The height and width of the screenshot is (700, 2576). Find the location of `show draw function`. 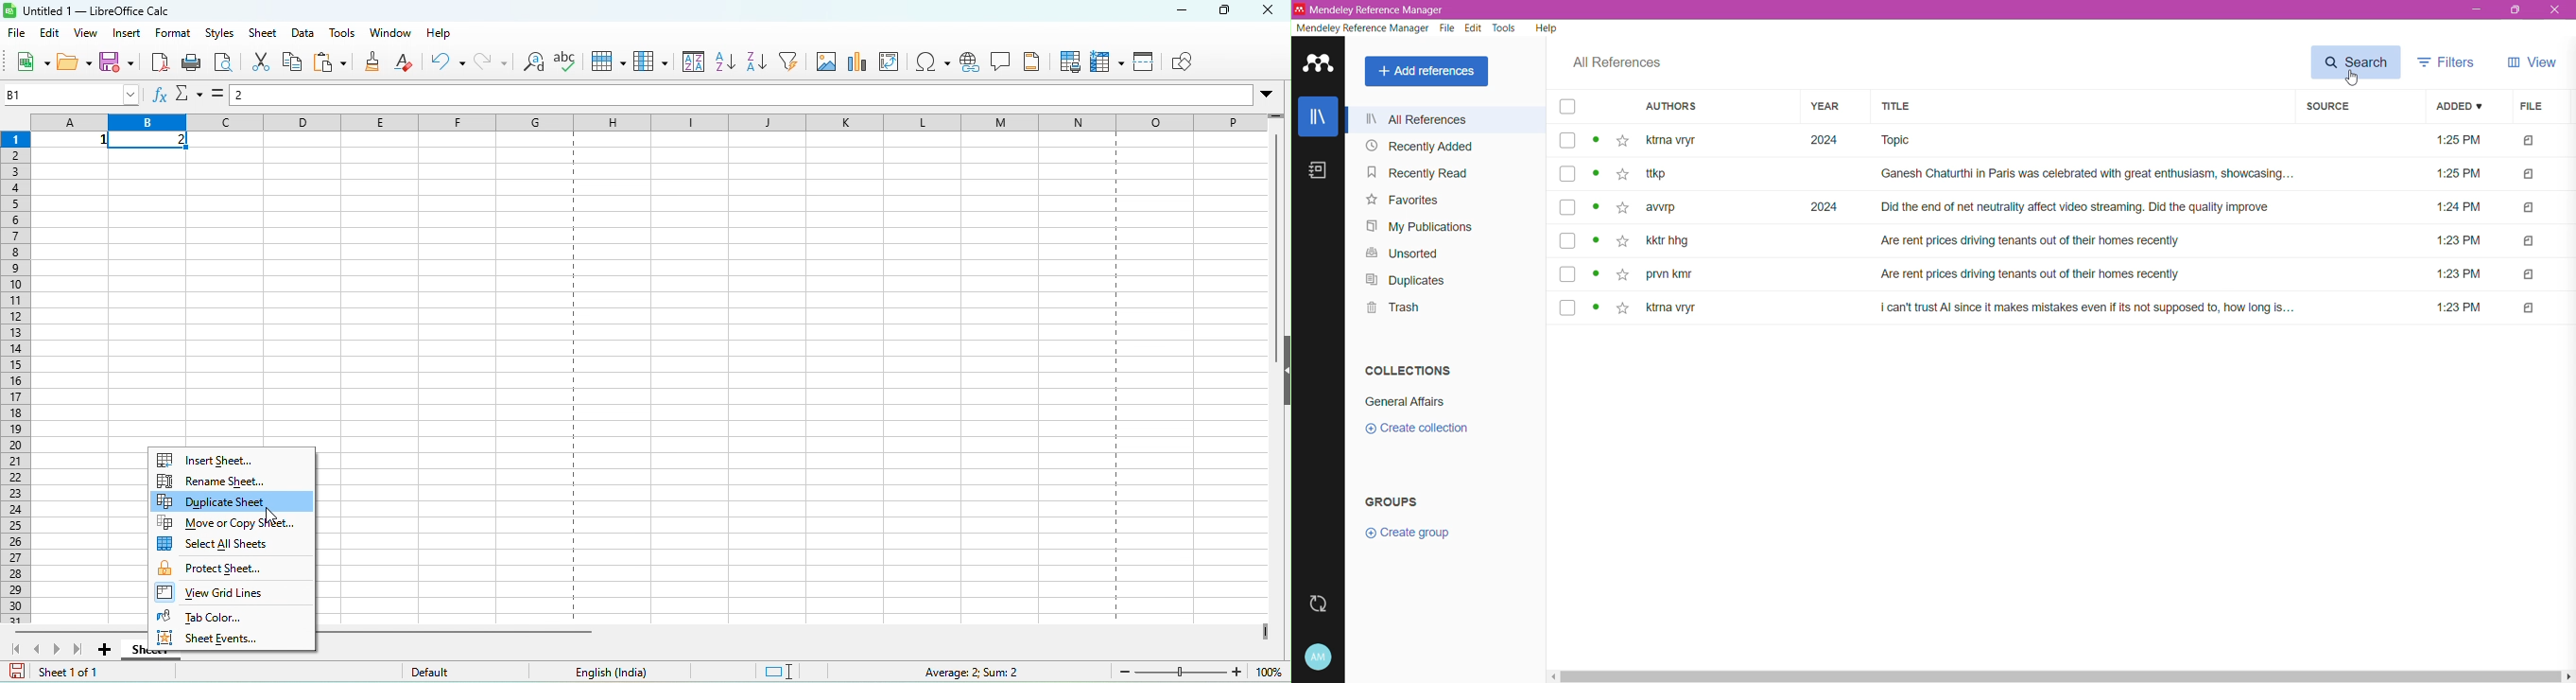

show draw function is located at coordinates (1188, 61).